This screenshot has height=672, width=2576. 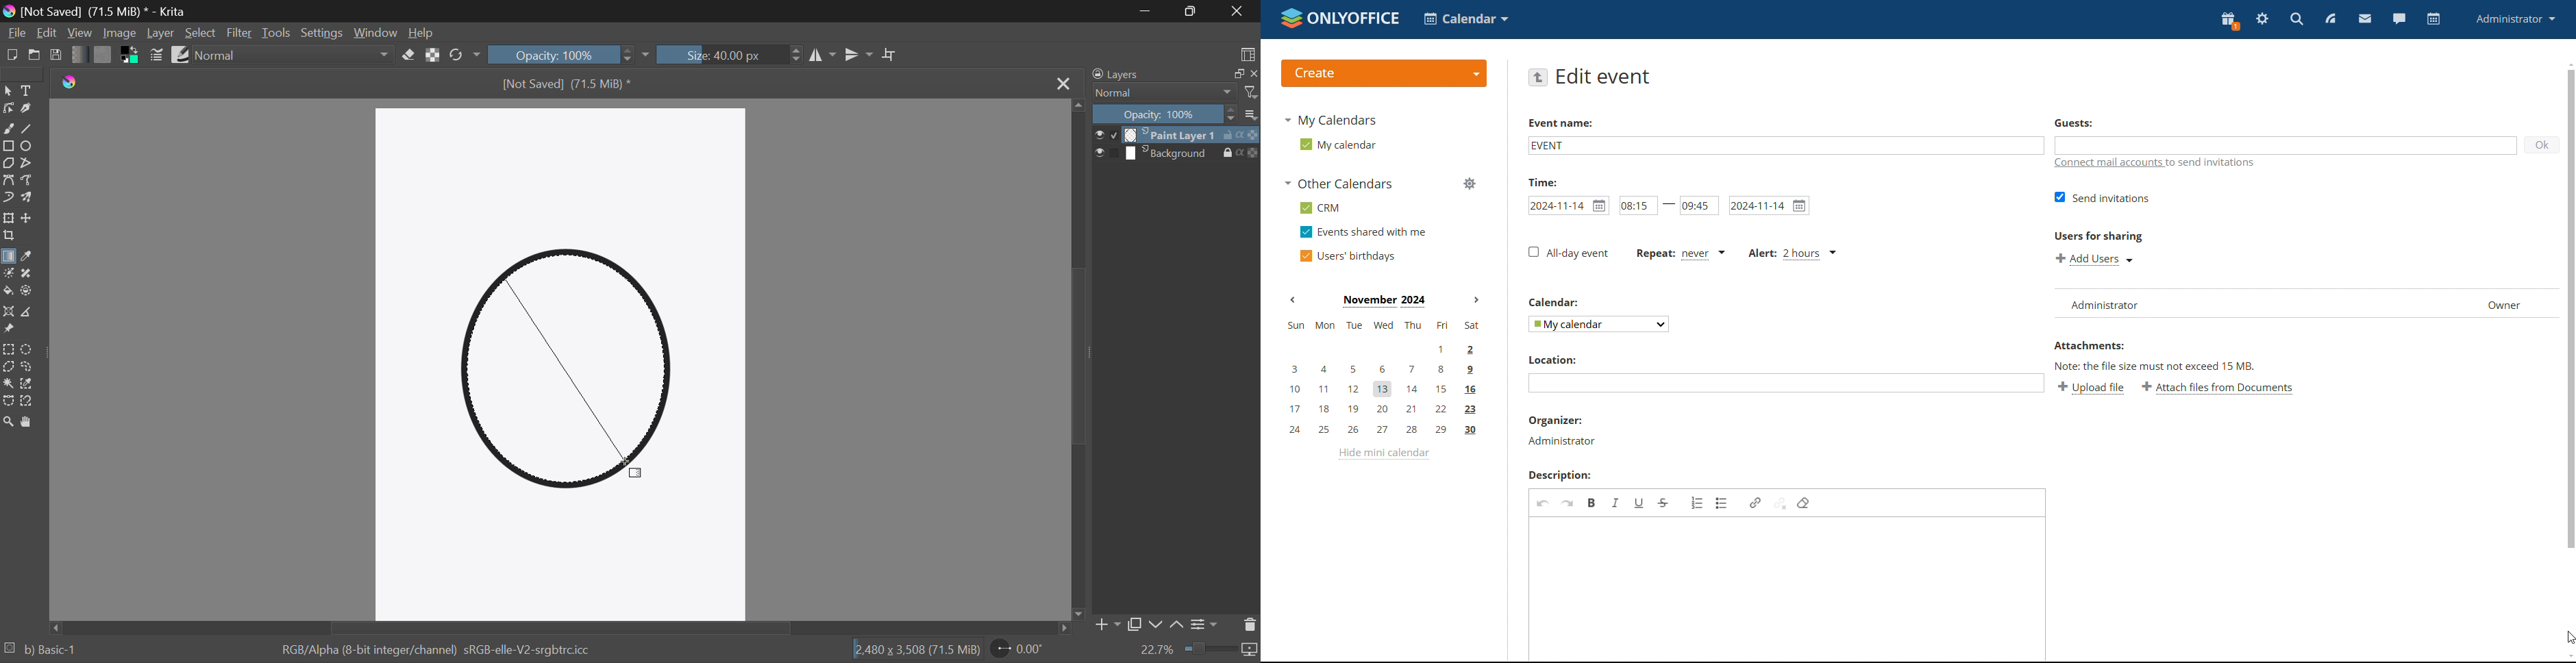 I want to click on Measurement, so click(x=31, y=313).